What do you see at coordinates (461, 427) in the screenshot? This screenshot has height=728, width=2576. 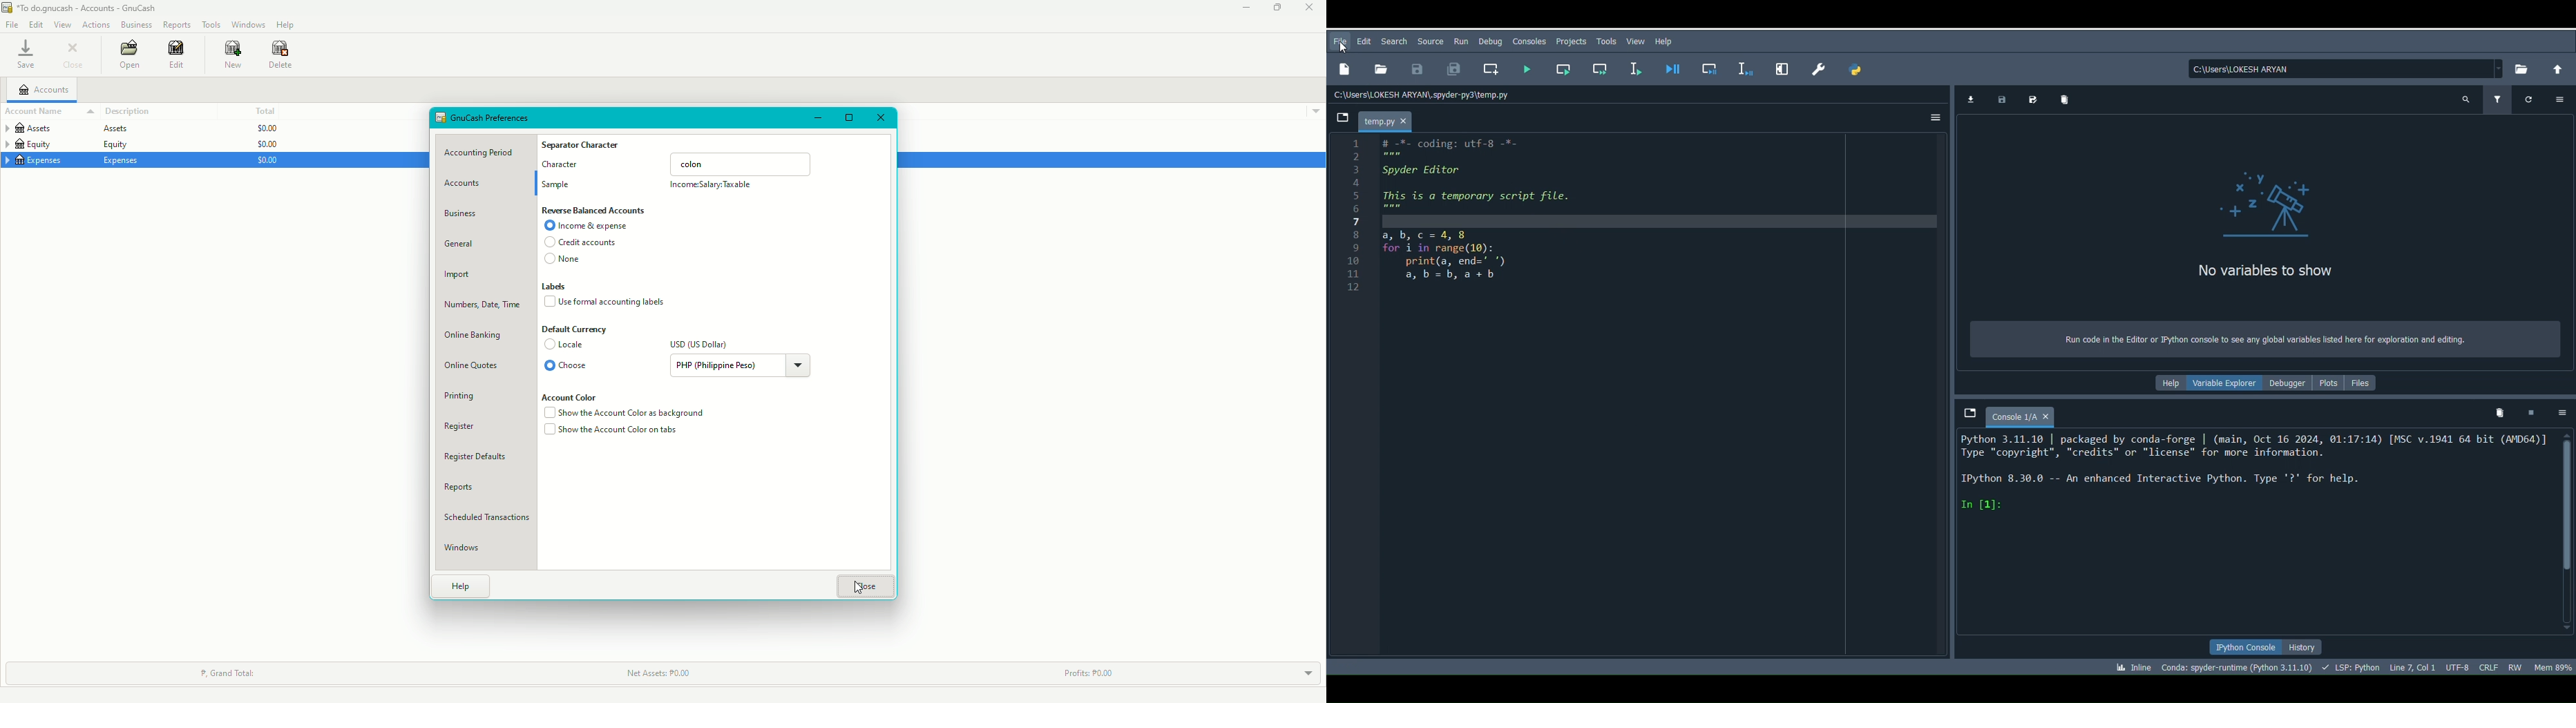 I see `Register` at bounding box center [461, 427].